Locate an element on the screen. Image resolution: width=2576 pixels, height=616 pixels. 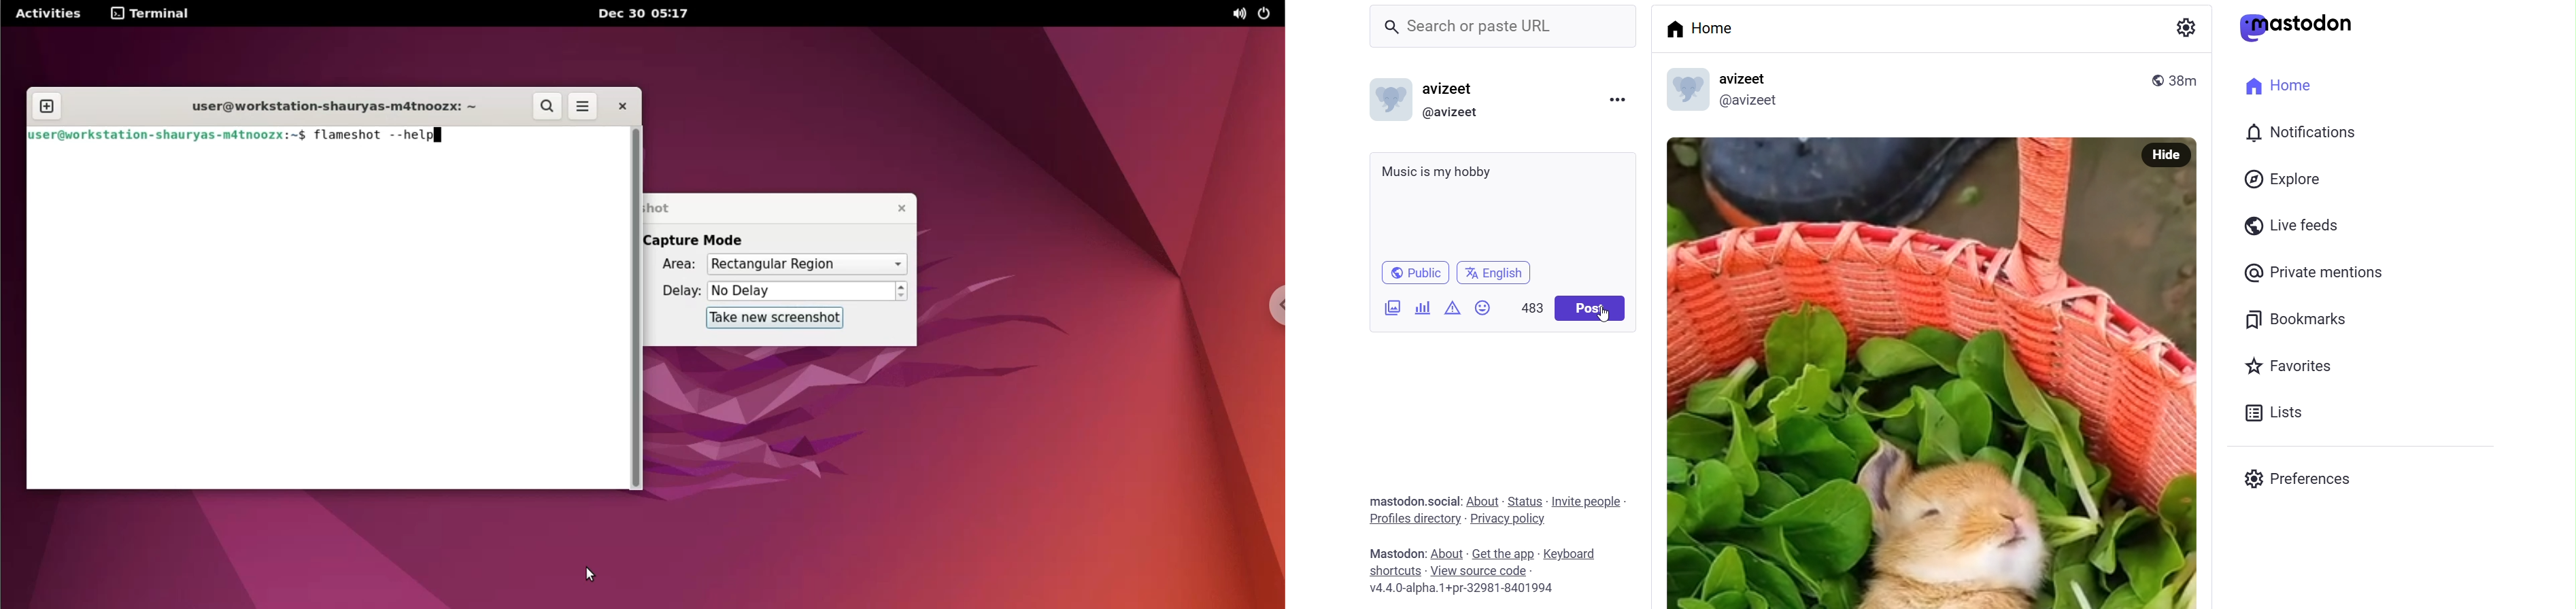
483 is located at coordinates (1527, 308).